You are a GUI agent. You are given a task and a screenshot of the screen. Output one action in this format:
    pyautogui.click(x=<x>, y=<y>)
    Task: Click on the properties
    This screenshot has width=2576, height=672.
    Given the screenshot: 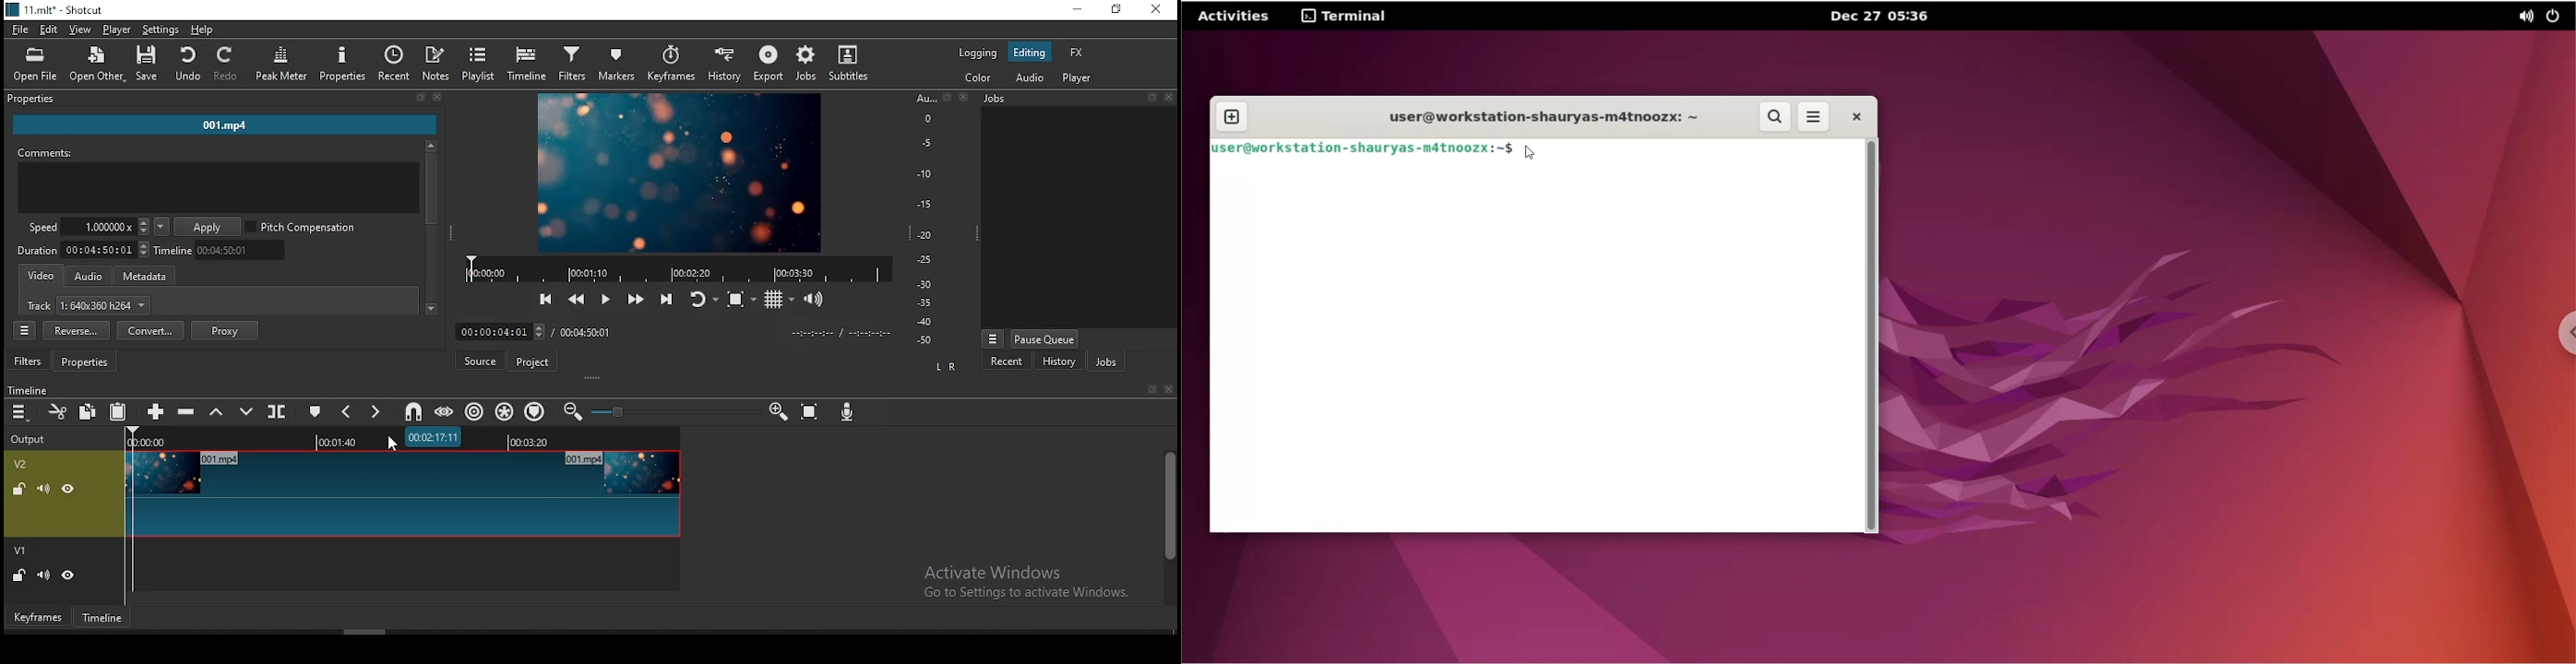 What is the action you would take?
    pyautogui.click(x=343, y=64)
    